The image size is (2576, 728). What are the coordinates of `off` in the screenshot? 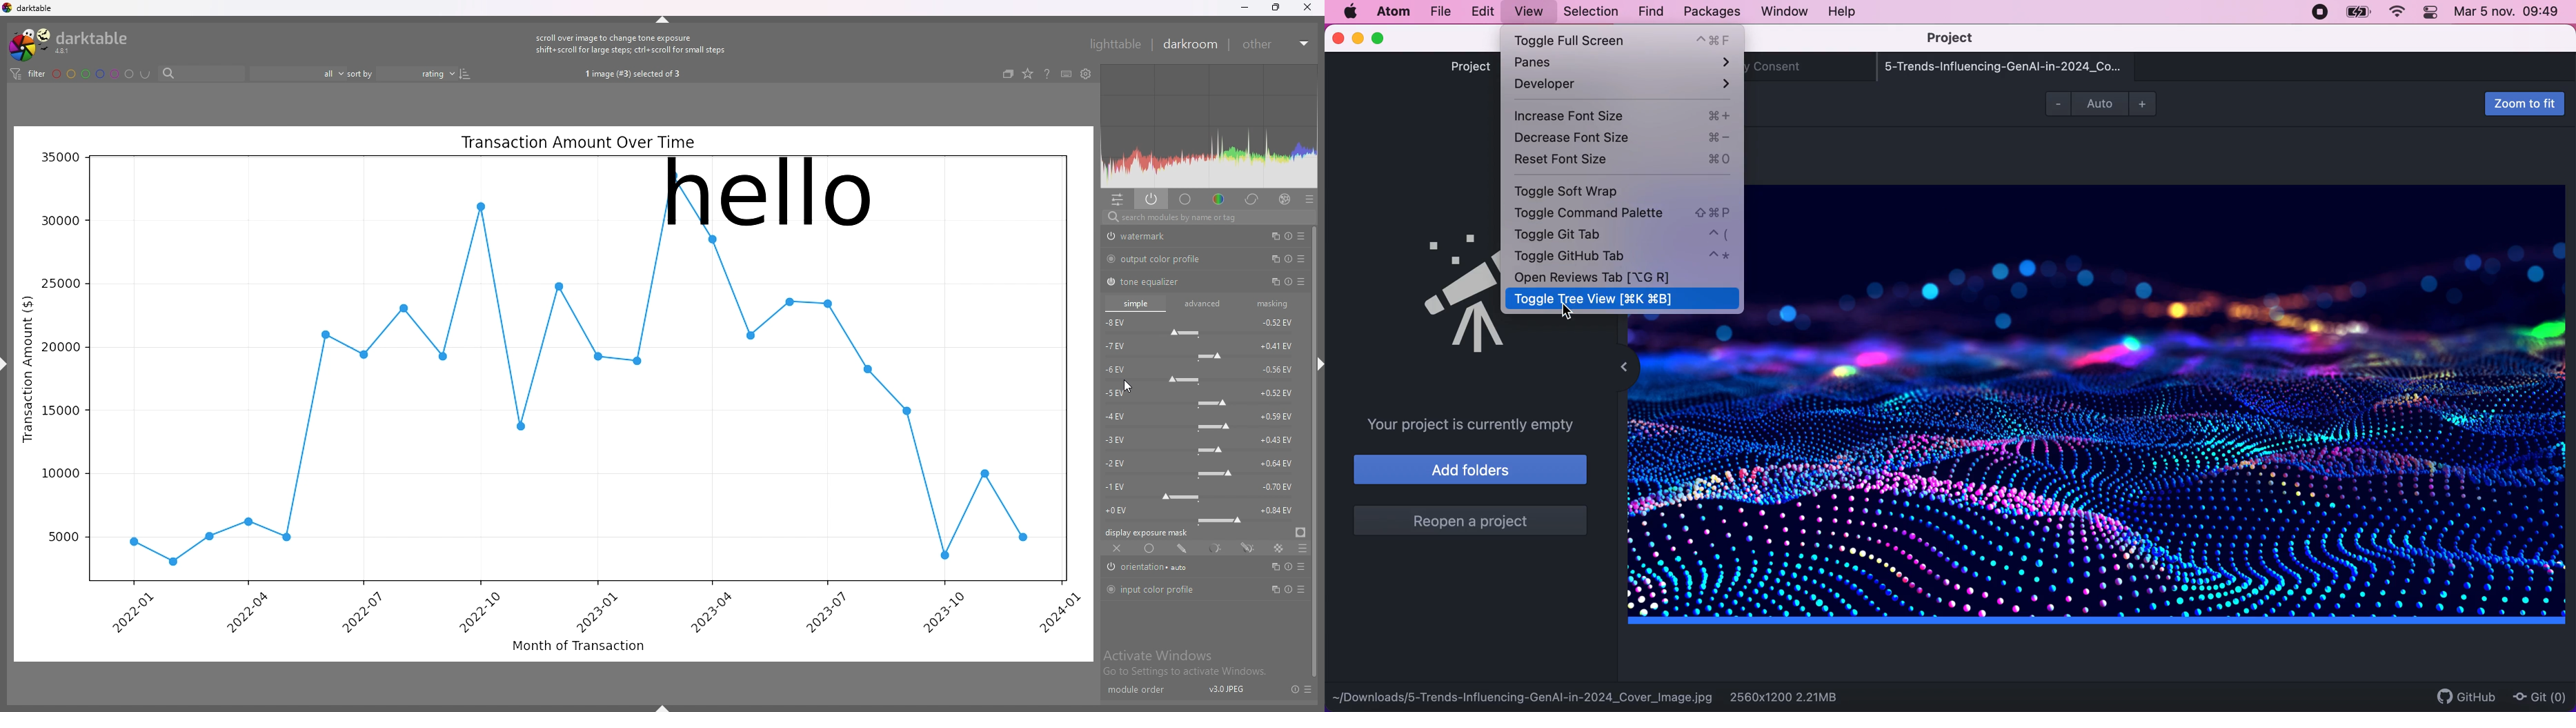 It's located at (1117, 548).